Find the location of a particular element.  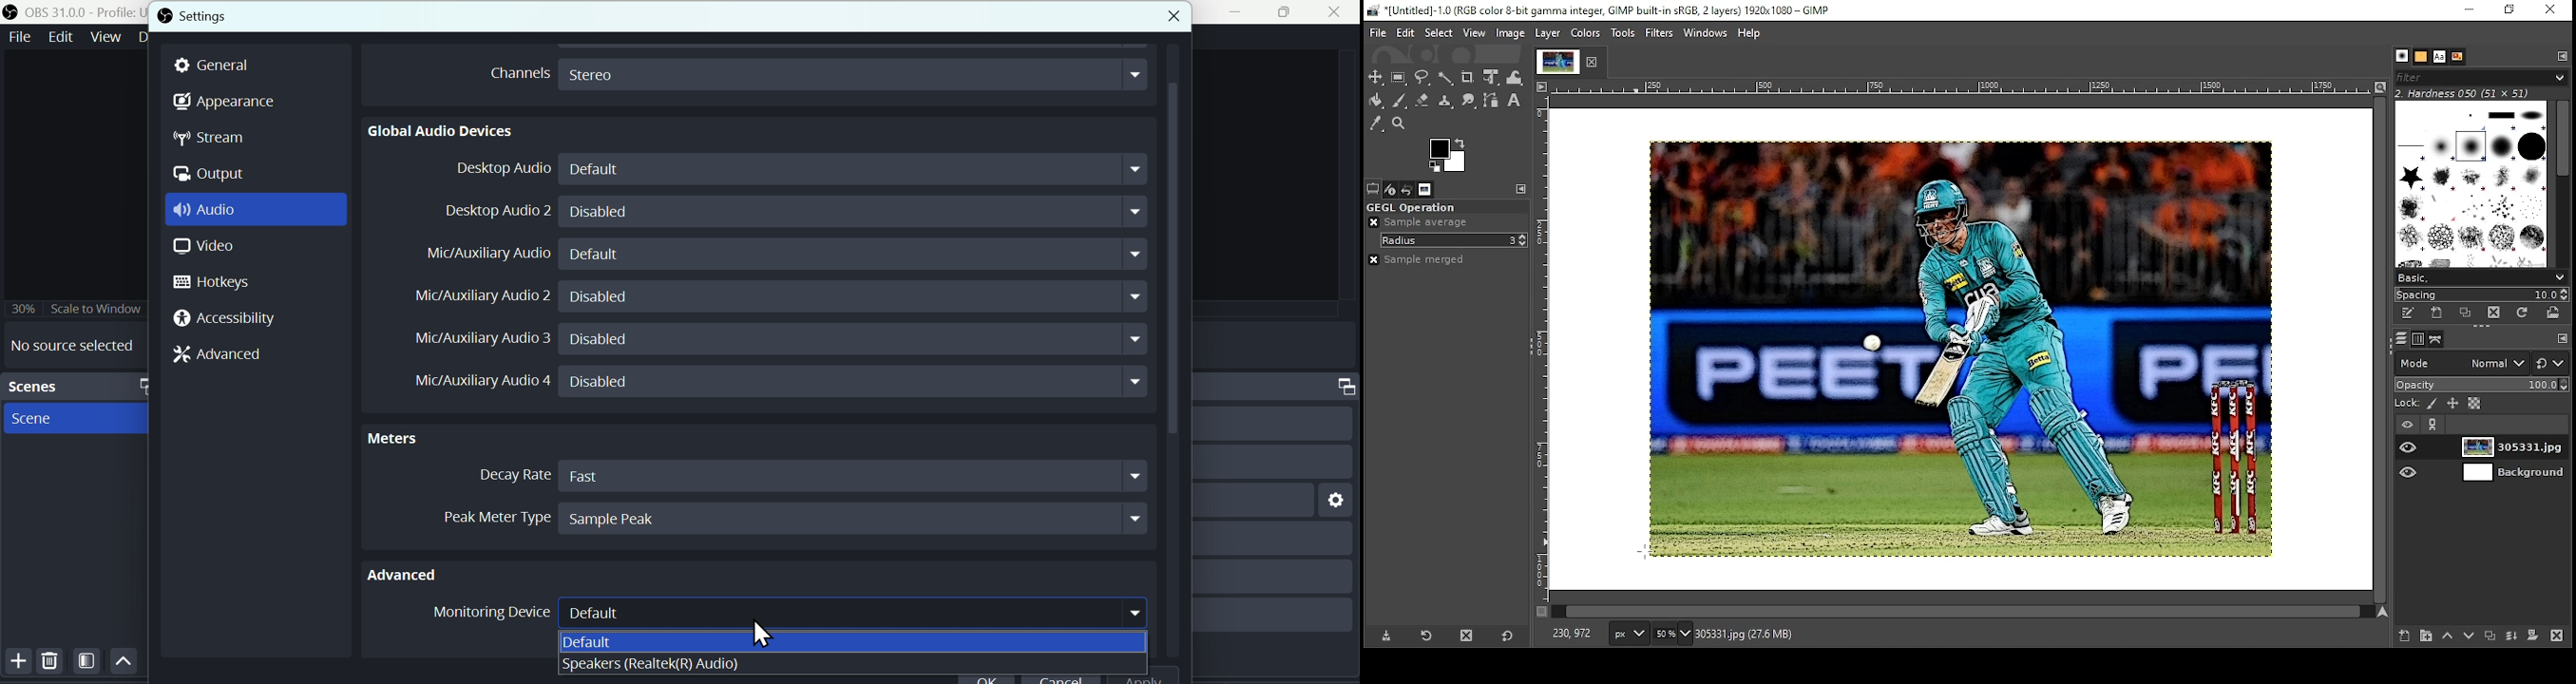

delete this brush is located at coordinates (2494, 312).